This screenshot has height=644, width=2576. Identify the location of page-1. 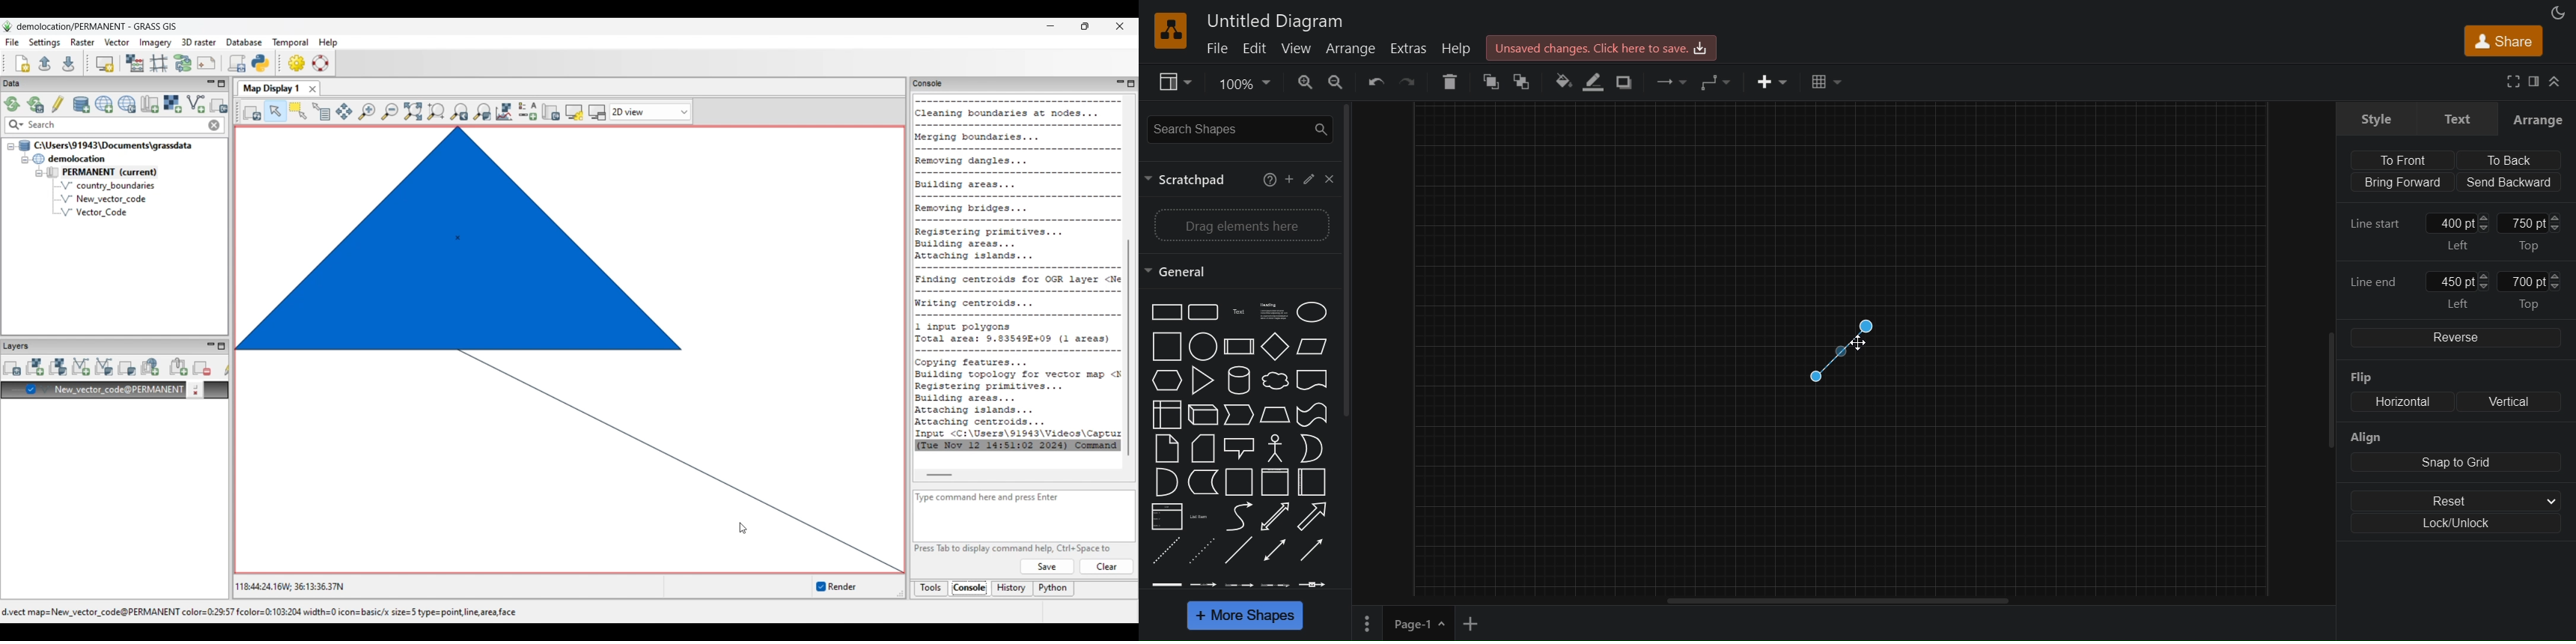
(1420, 623).